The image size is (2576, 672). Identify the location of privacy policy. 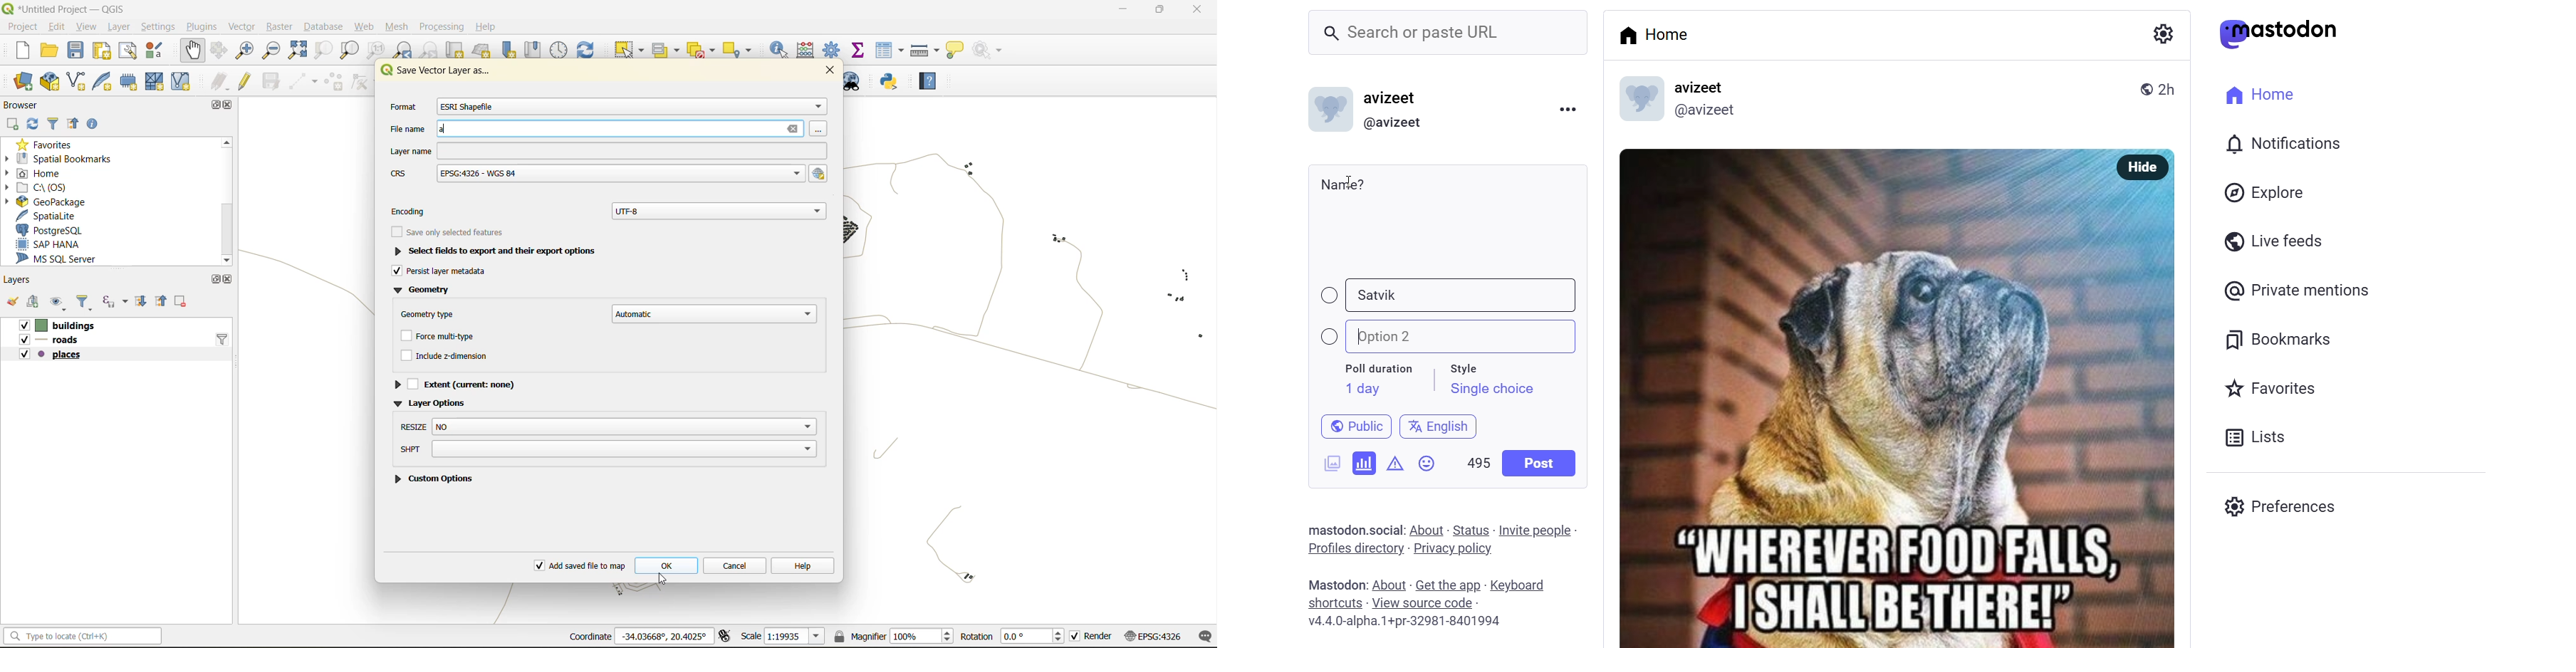
(1453, 550).